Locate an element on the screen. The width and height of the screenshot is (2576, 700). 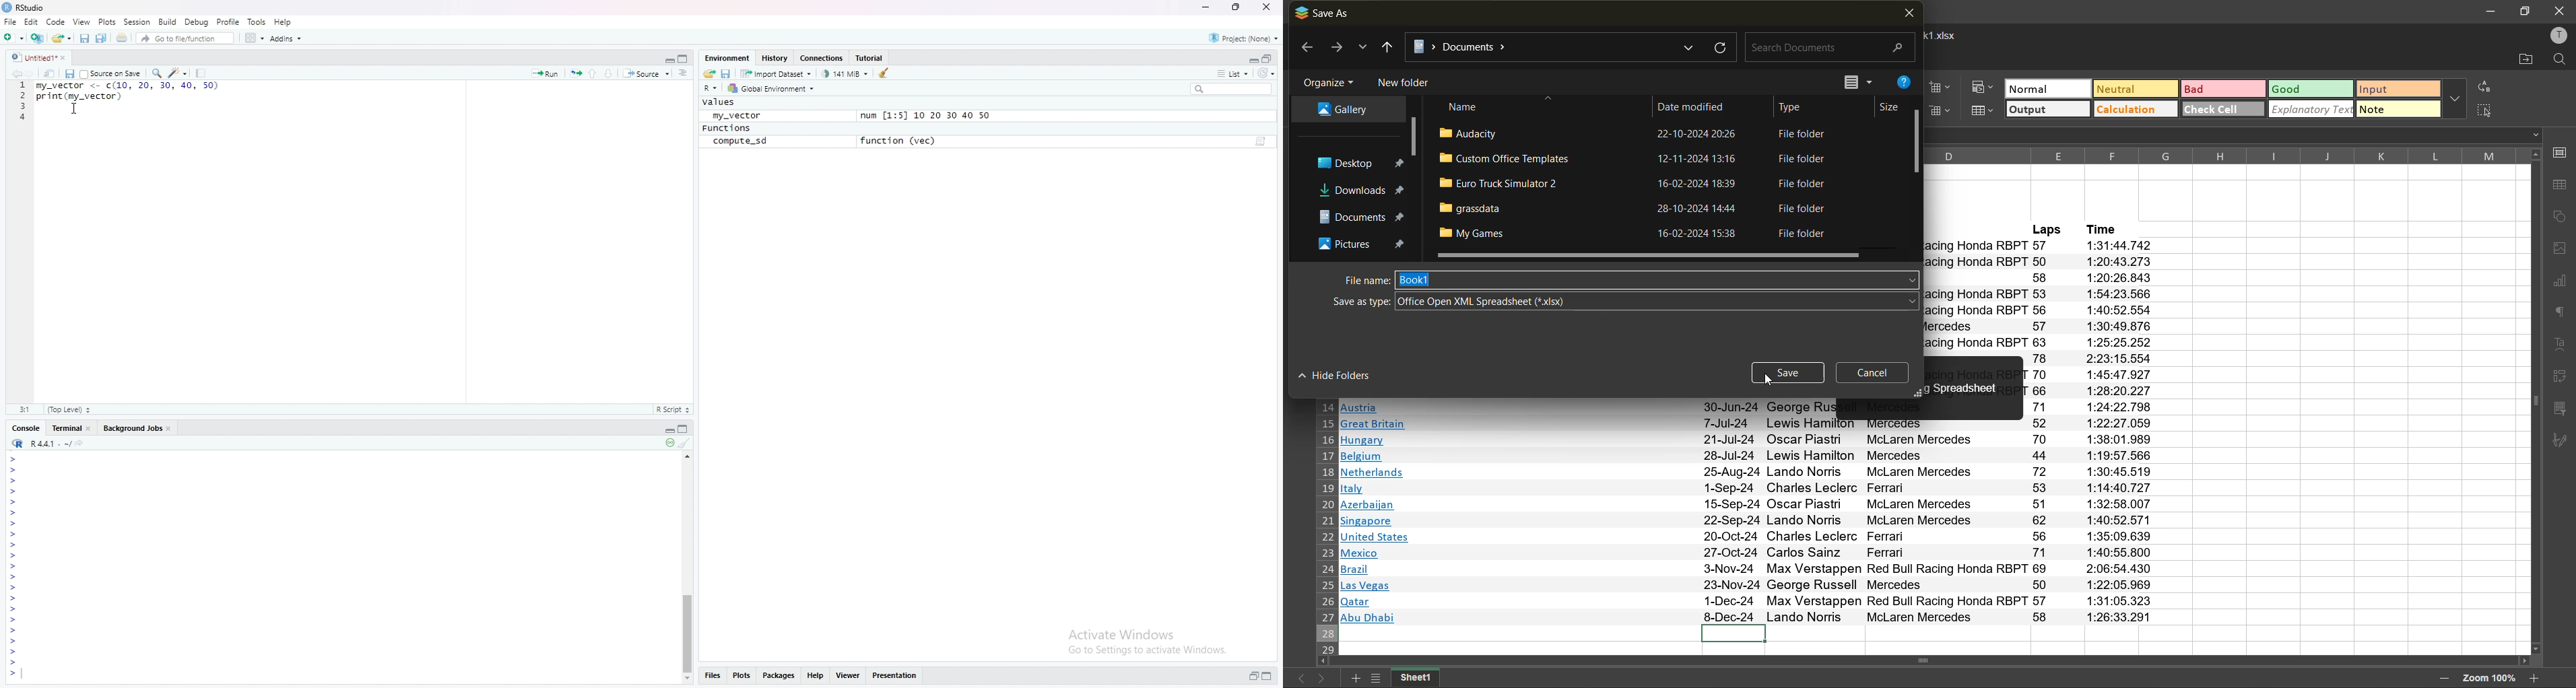
Viewer is located at coordinates (846, 675).